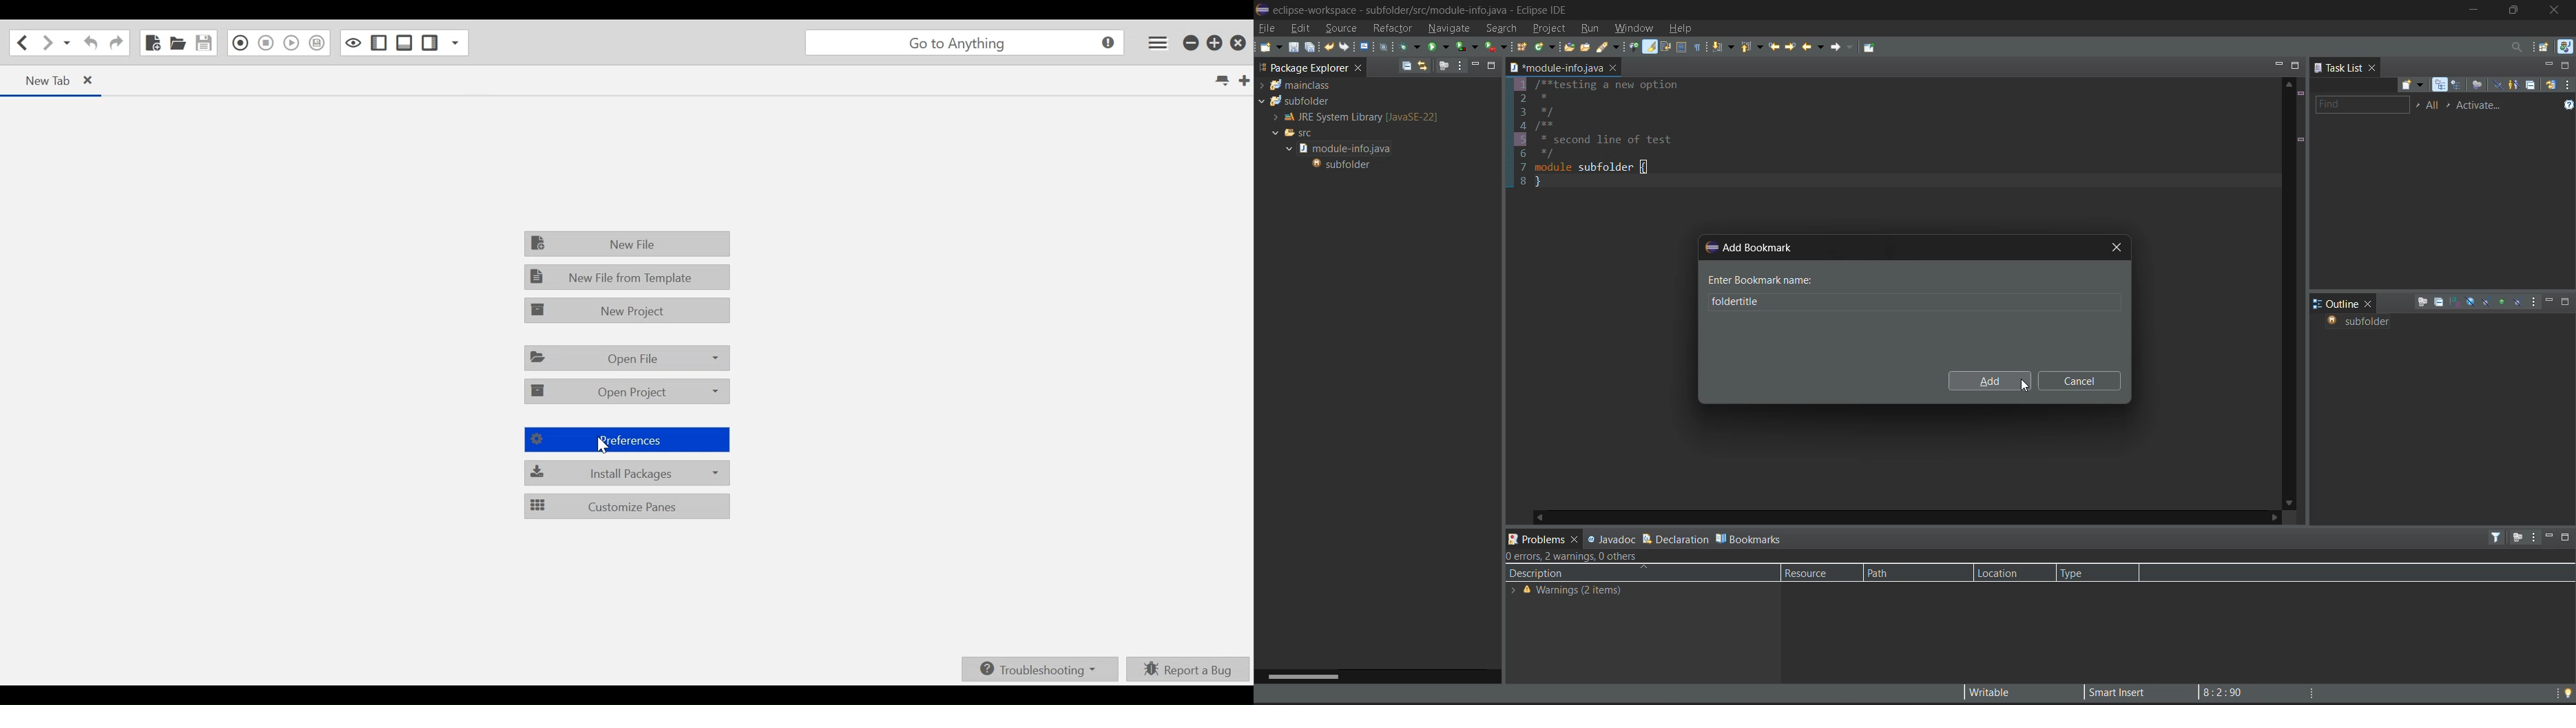  I want to click on toggle bread crumb, so click(1634, 48).